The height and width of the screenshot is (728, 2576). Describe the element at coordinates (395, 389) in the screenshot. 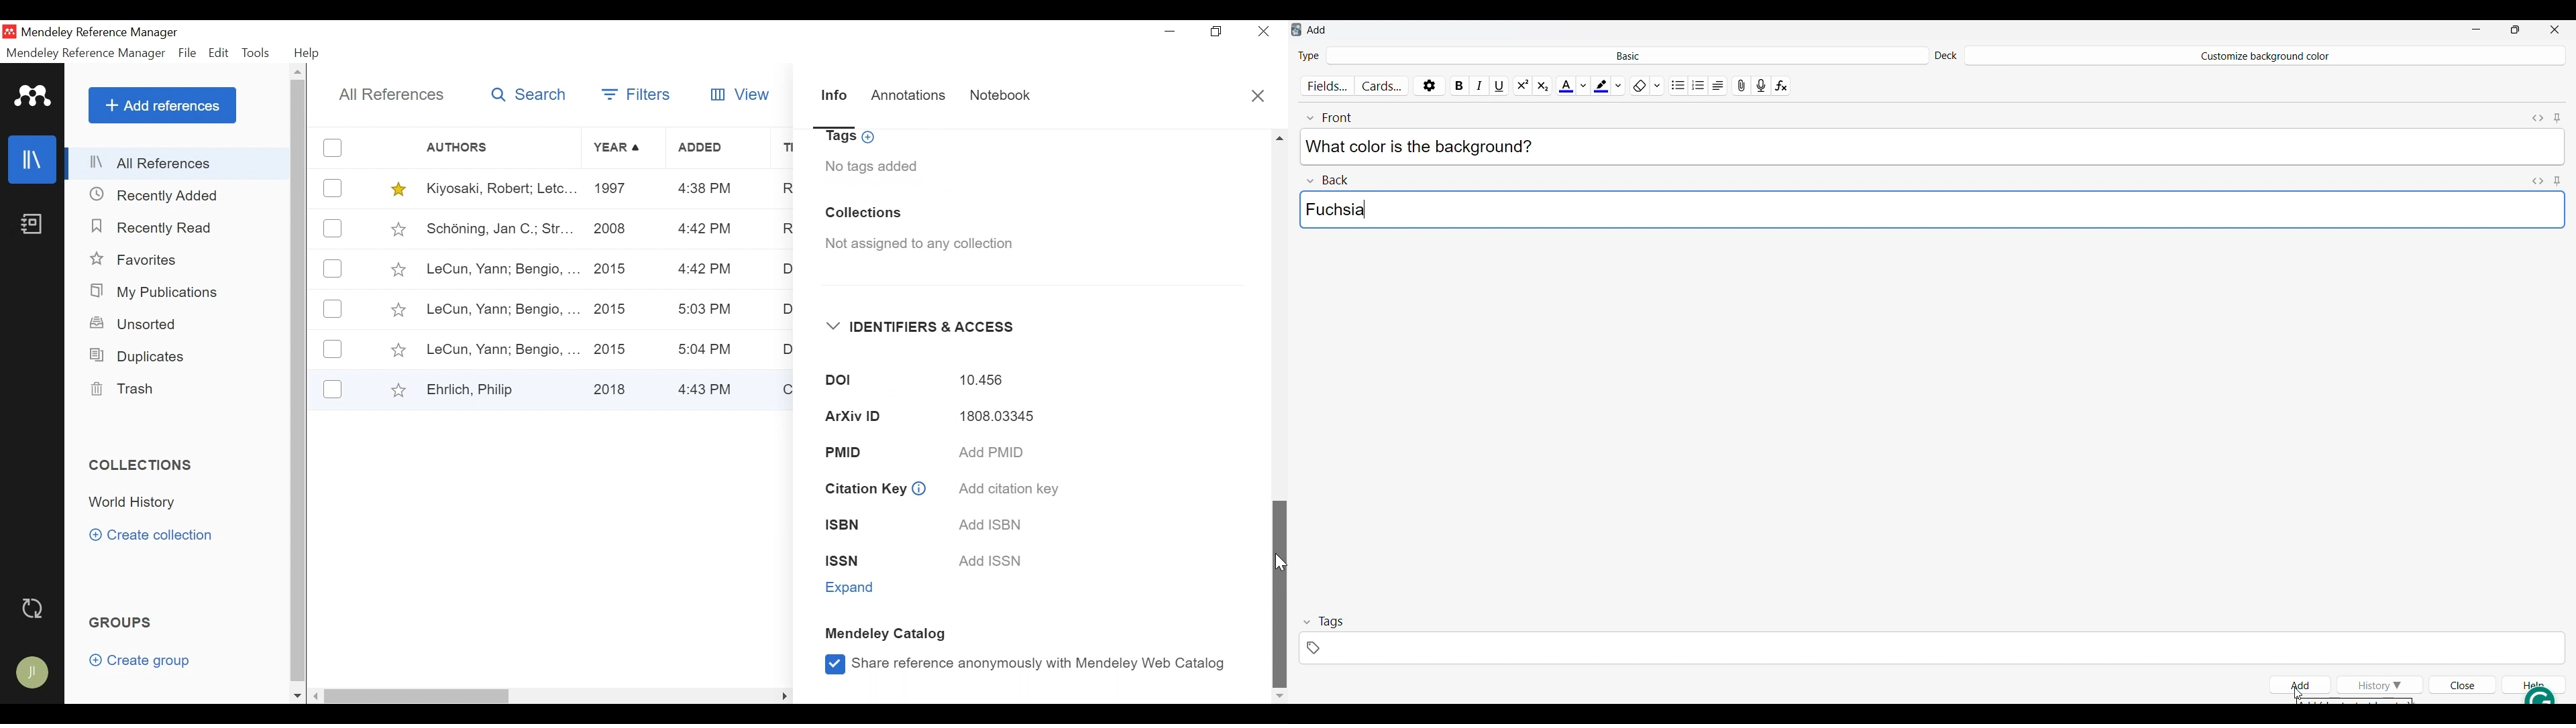

I see `(un)select favorite` at that location.